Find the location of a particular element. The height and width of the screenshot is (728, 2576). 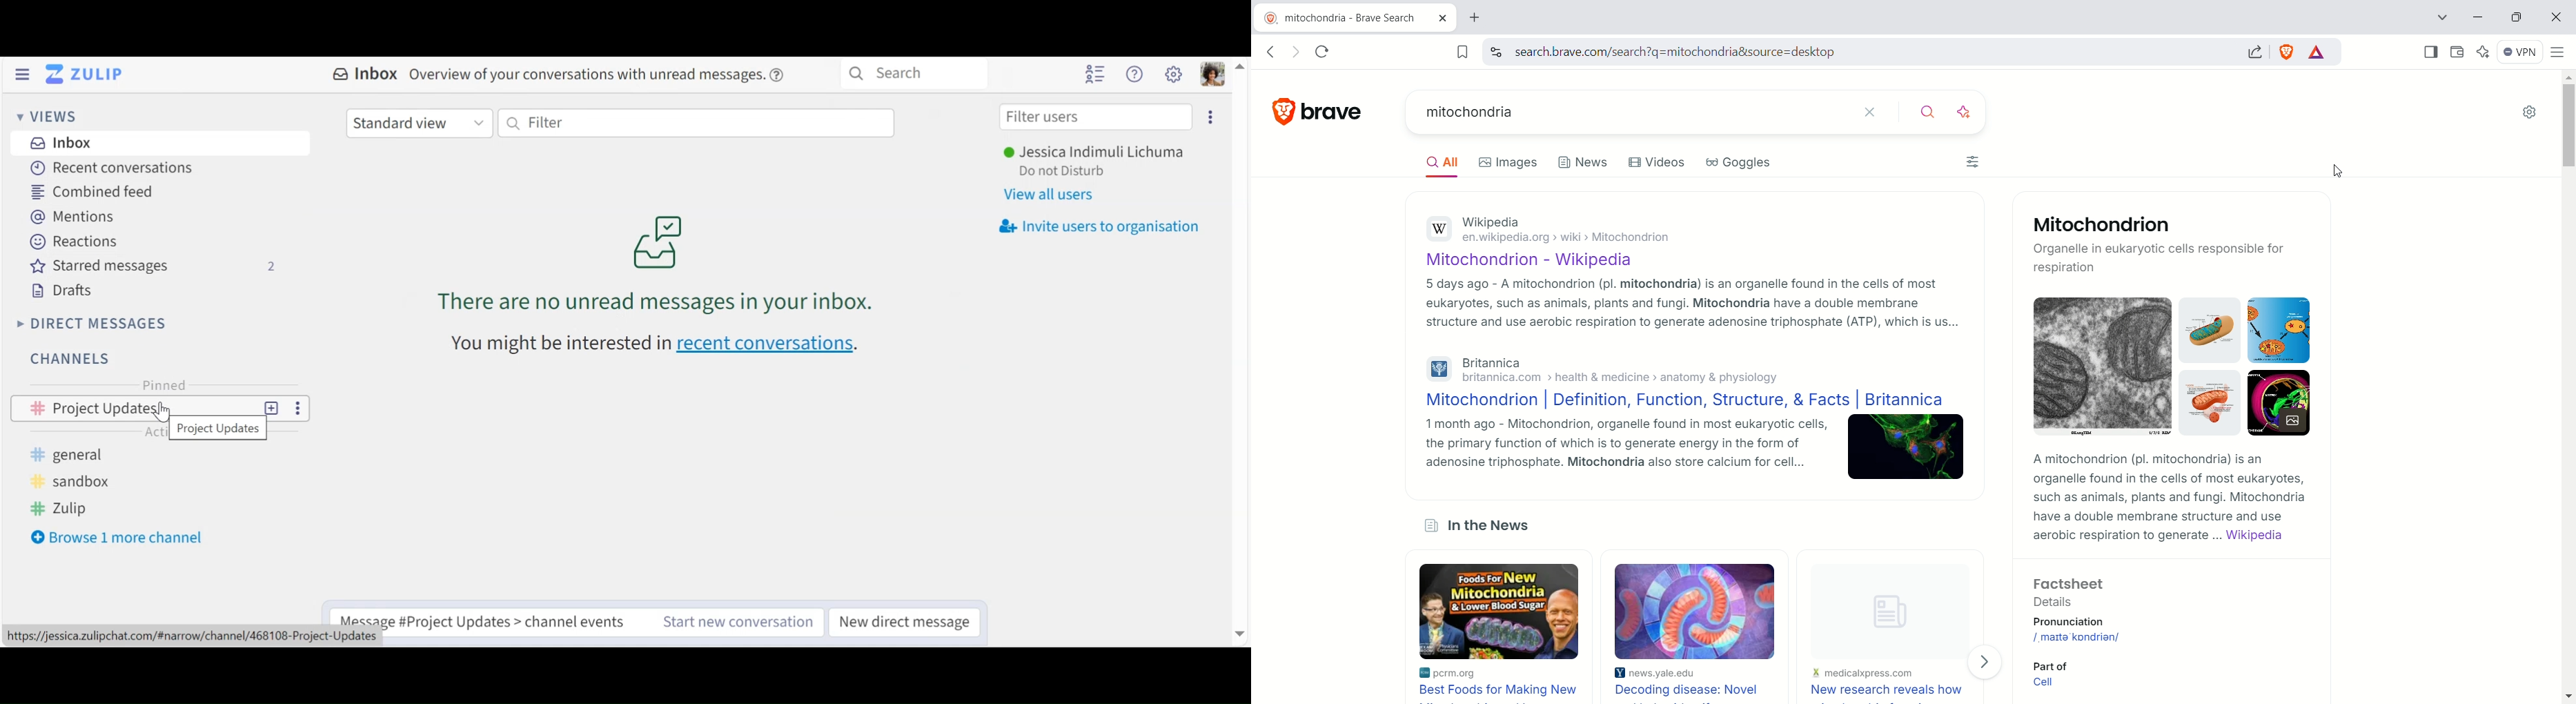

Main menu is located at coordinates (1175, 76).